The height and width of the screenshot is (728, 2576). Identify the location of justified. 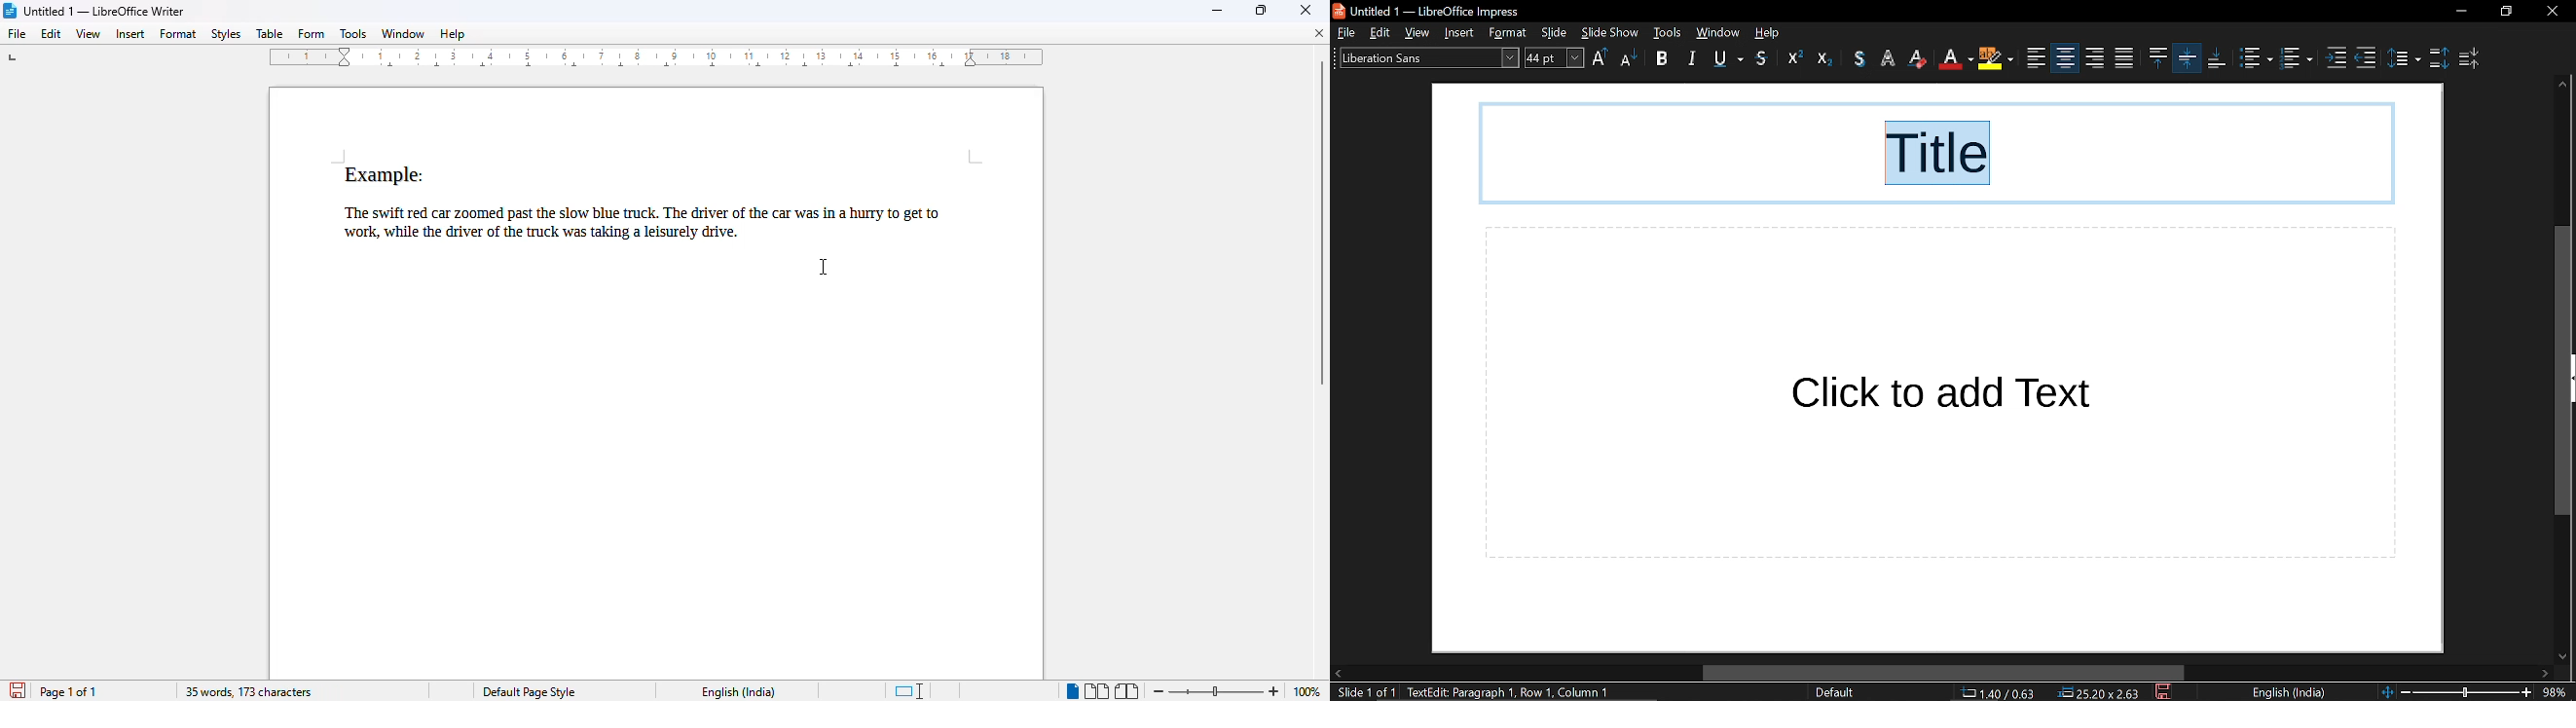
(2095, 58).